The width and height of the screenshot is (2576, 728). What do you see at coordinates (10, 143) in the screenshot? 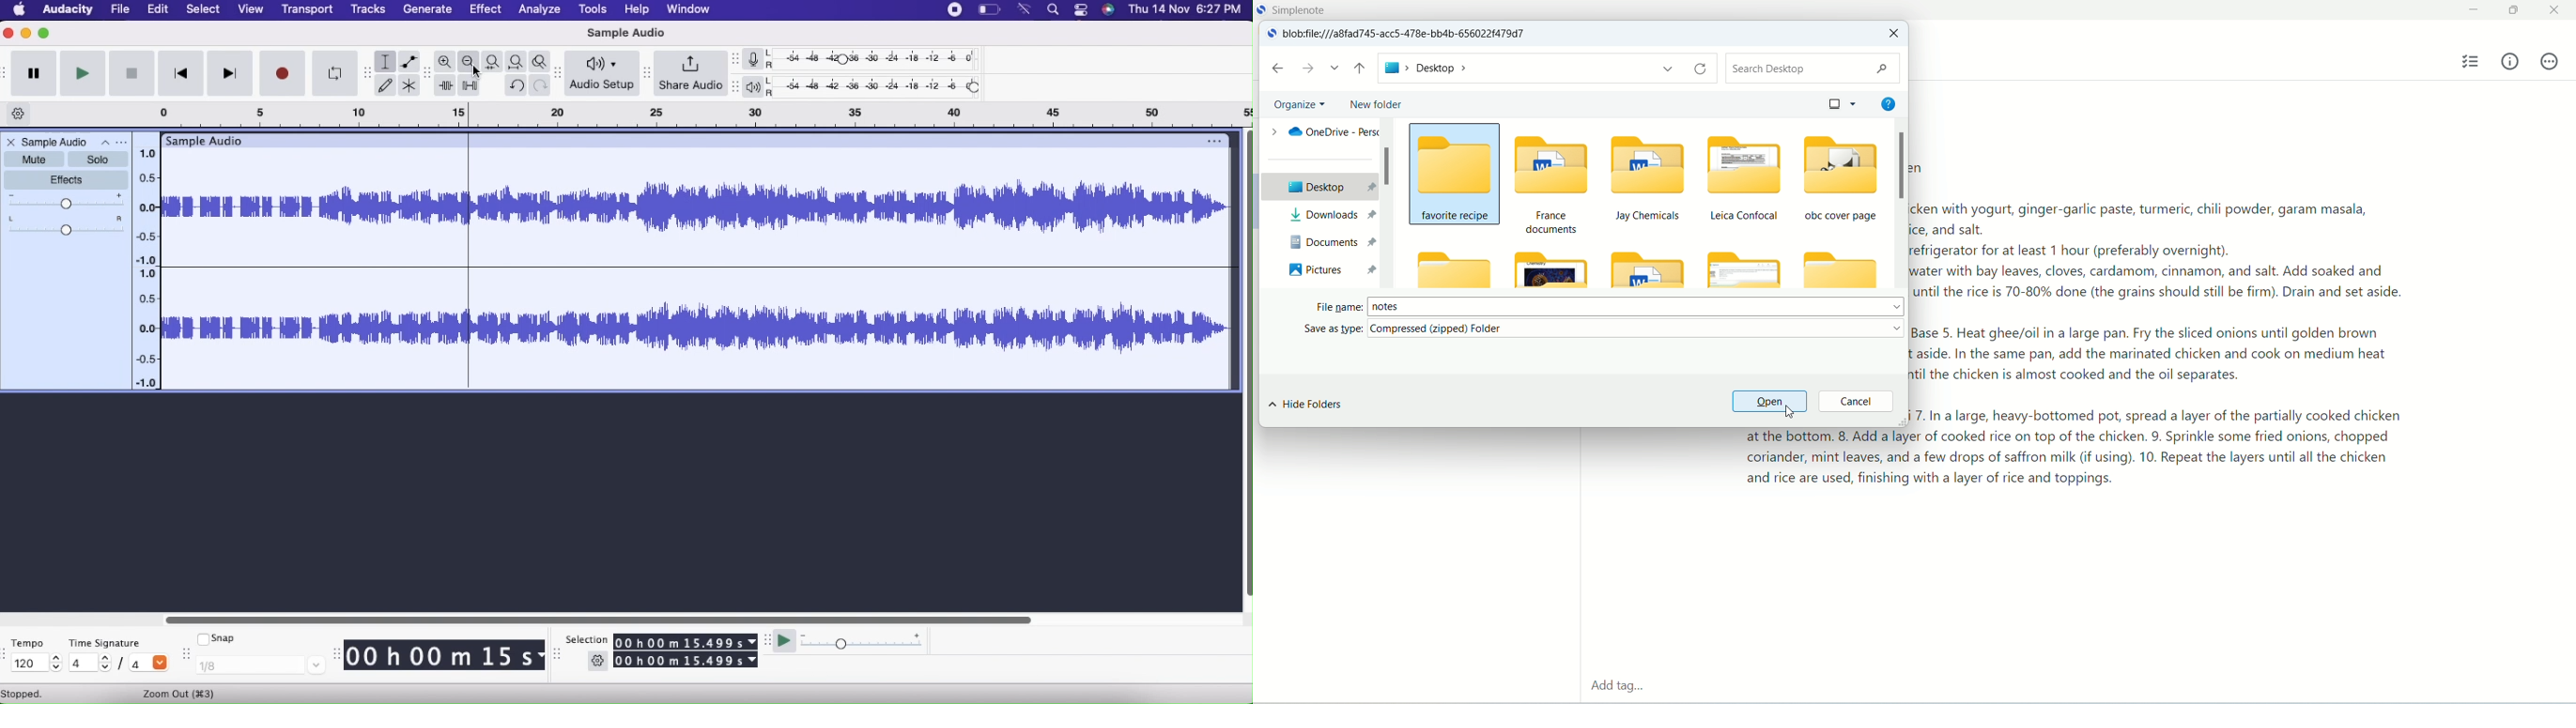
I see `Close` at bounding box center [10, 143].